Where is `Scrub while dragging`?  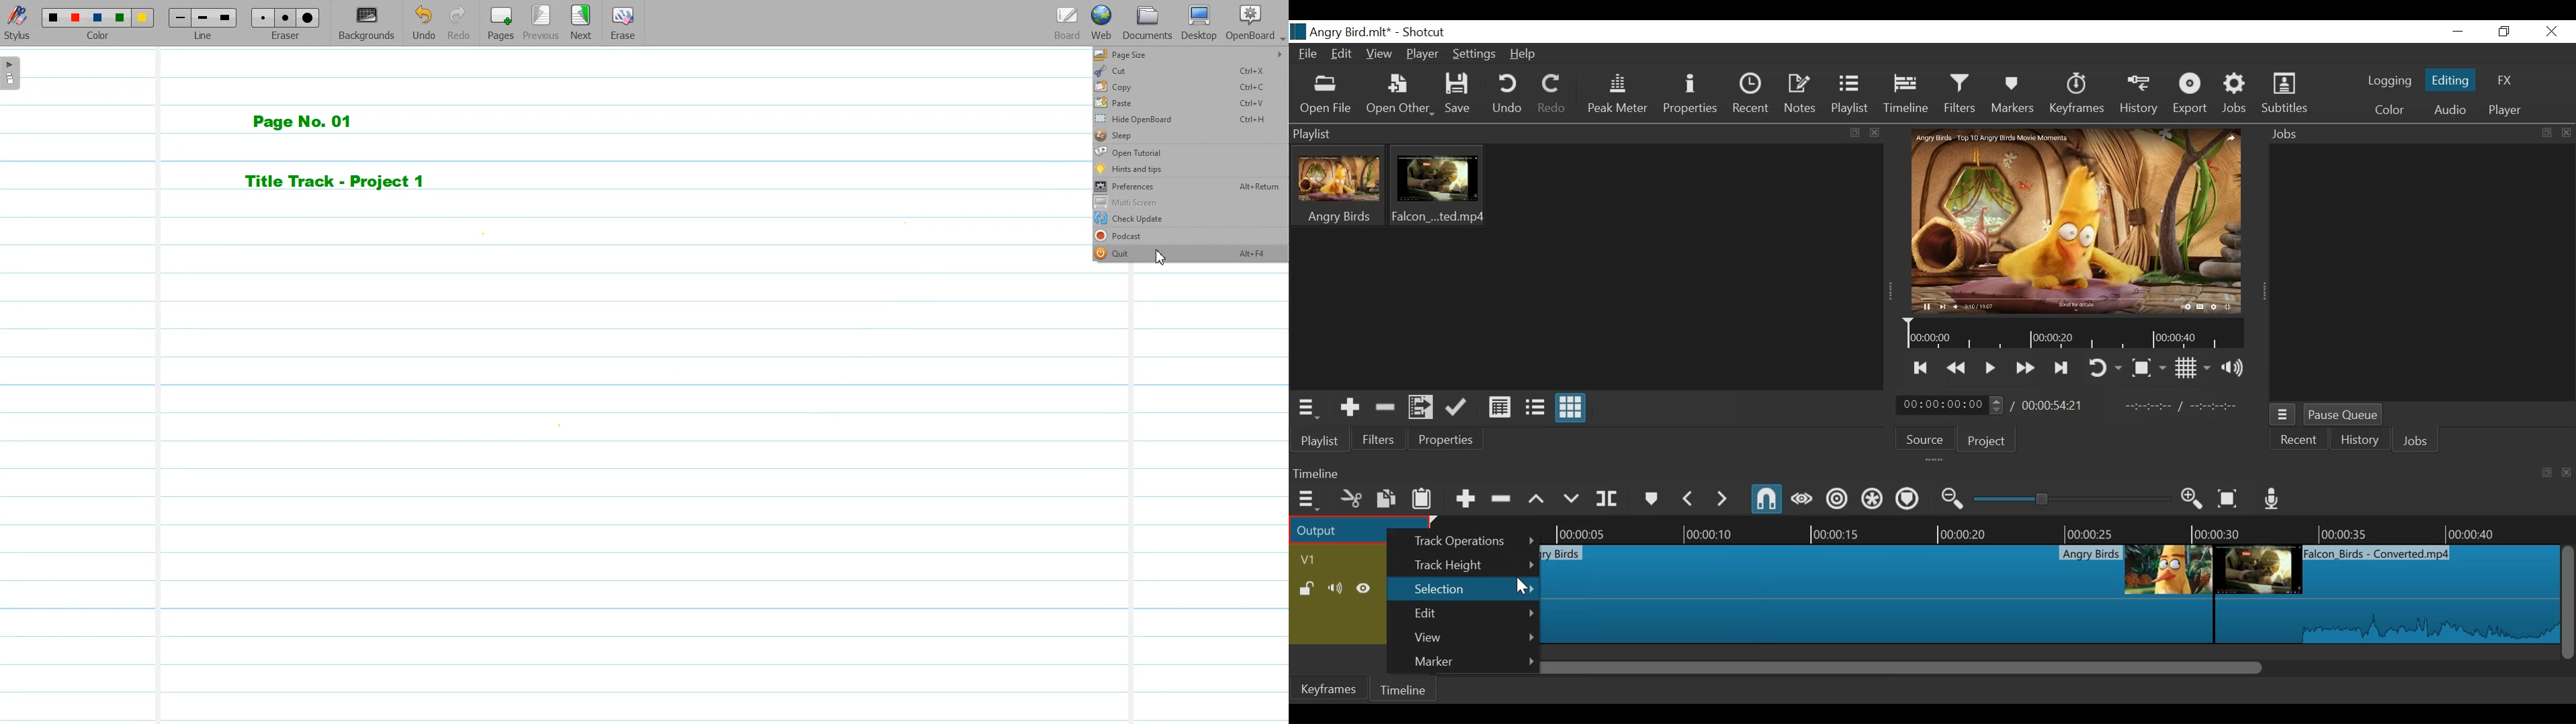
Scrub while dragging is located at coordinates (1802, 499).